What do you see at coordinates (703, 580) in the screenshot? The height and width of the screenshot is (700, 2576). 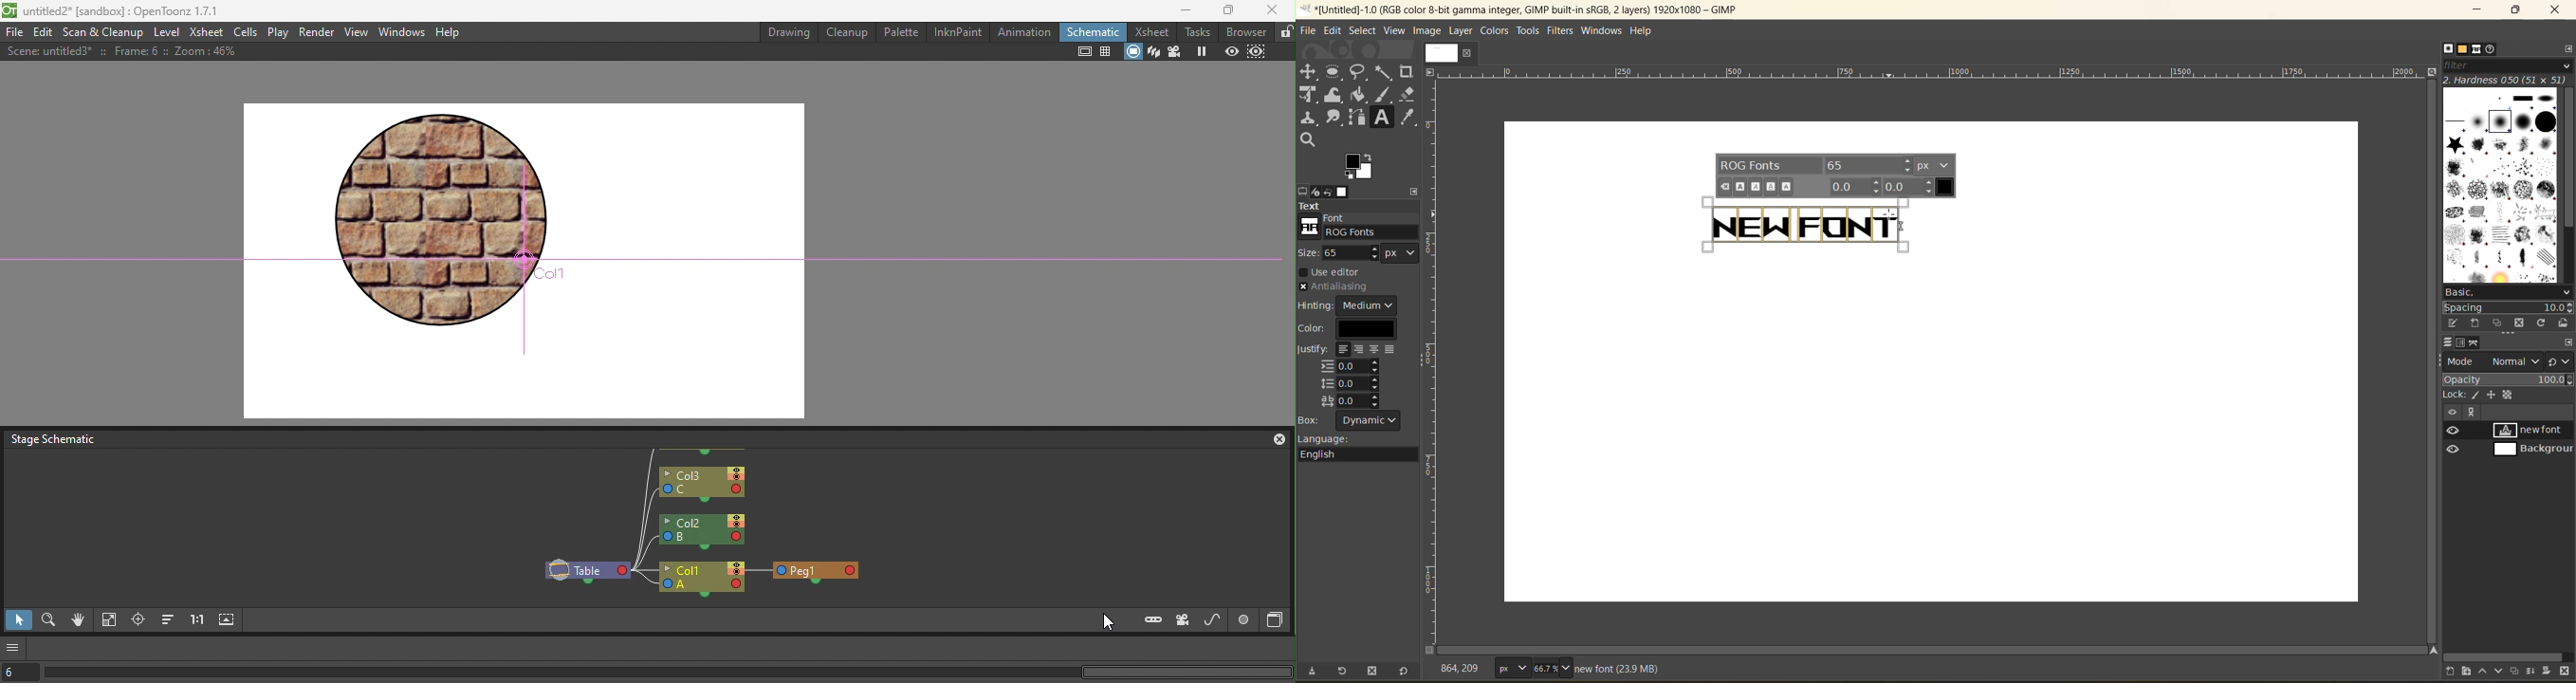 I see `Col1: A` at bounding box center [703, 580].